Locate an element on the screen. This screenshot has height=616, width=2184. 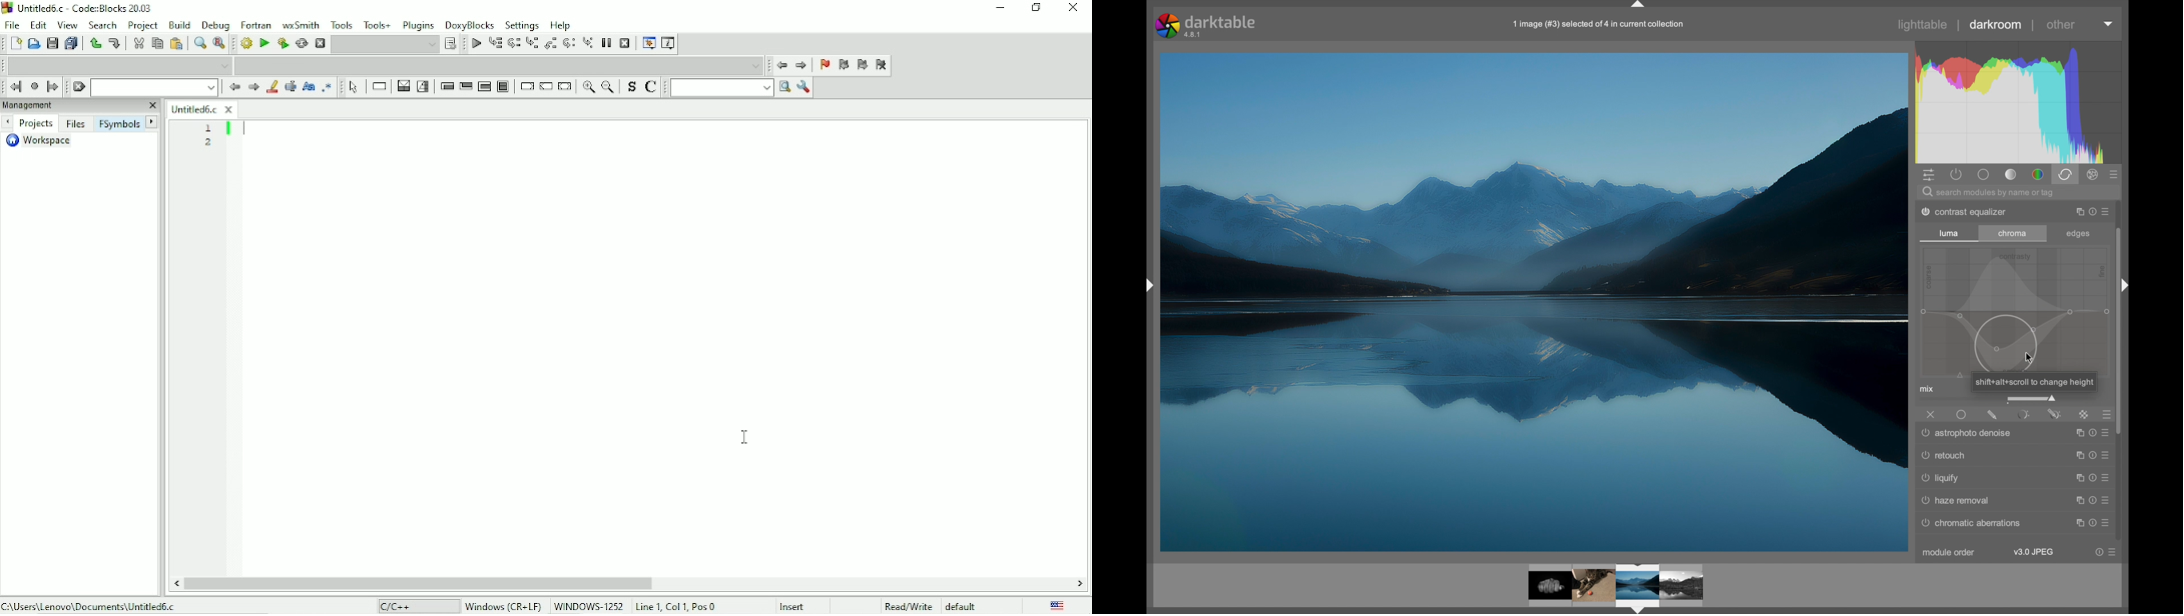
Horizontal scrollbar is located at coordinates (417, 582).